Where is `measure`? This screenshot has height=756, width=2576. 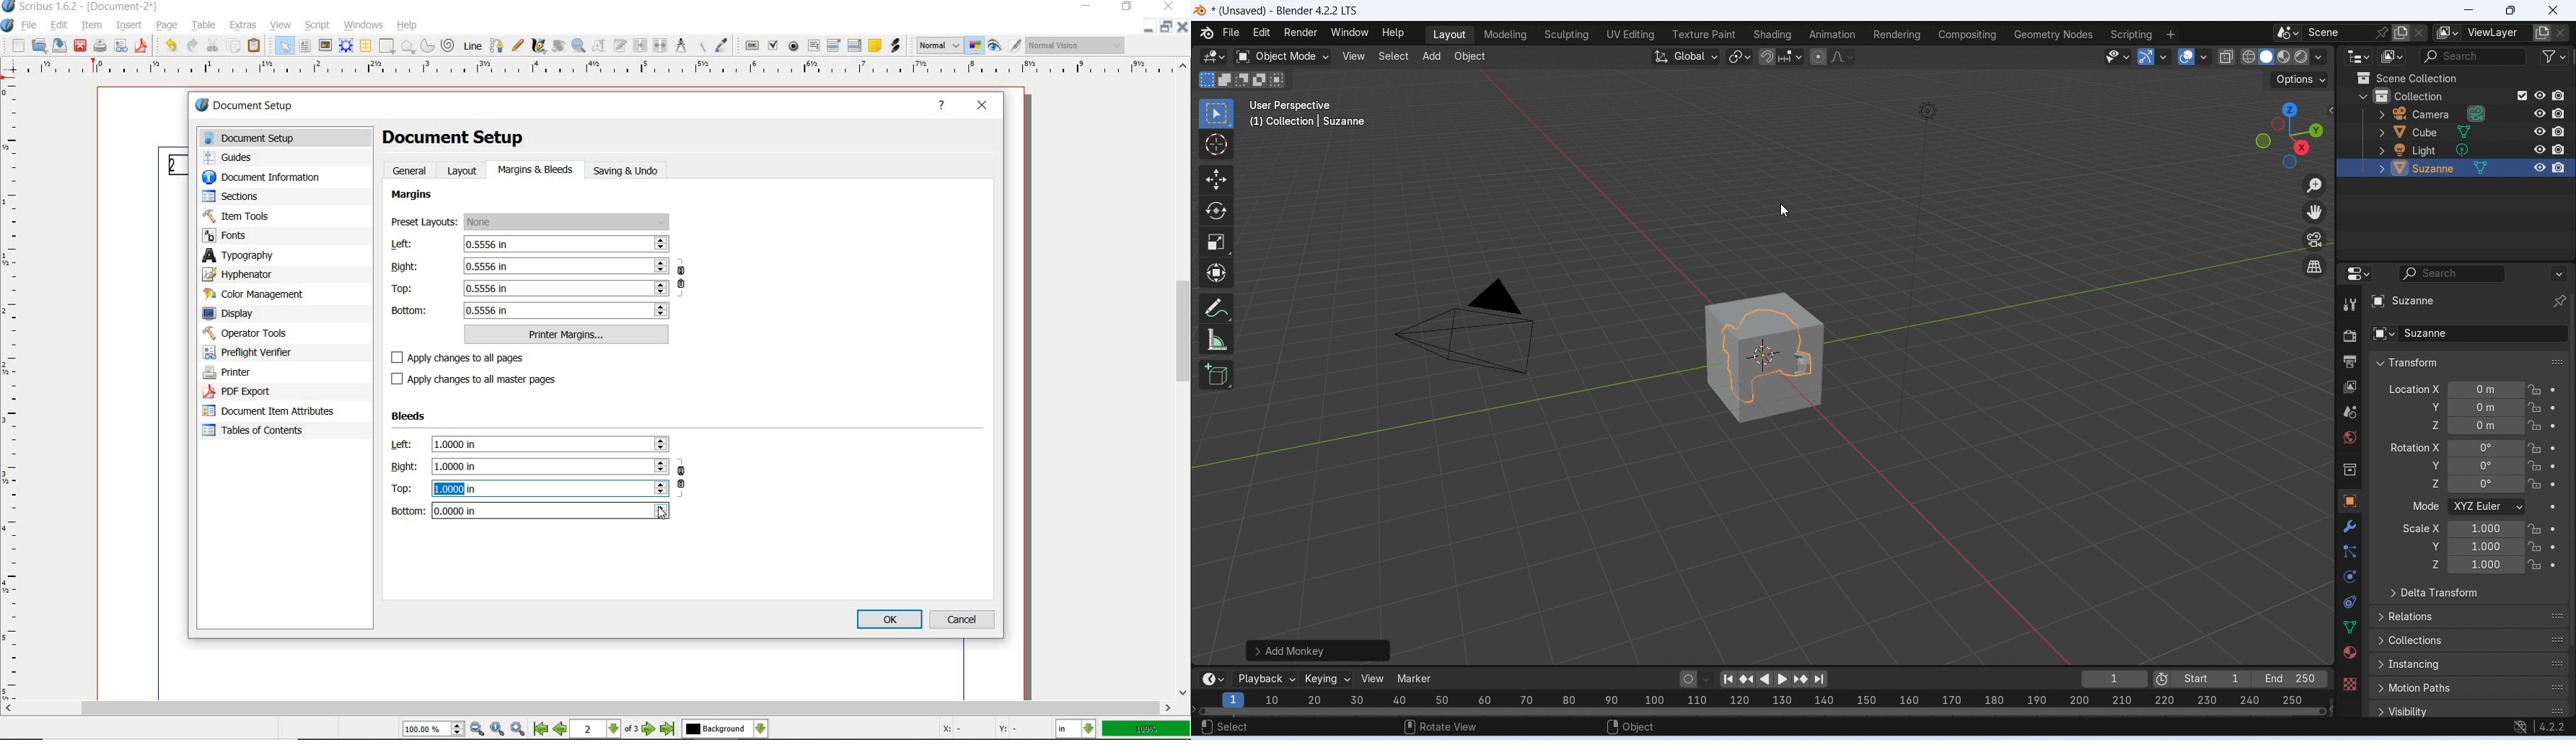 measure is located at coordinates (1216, 338).